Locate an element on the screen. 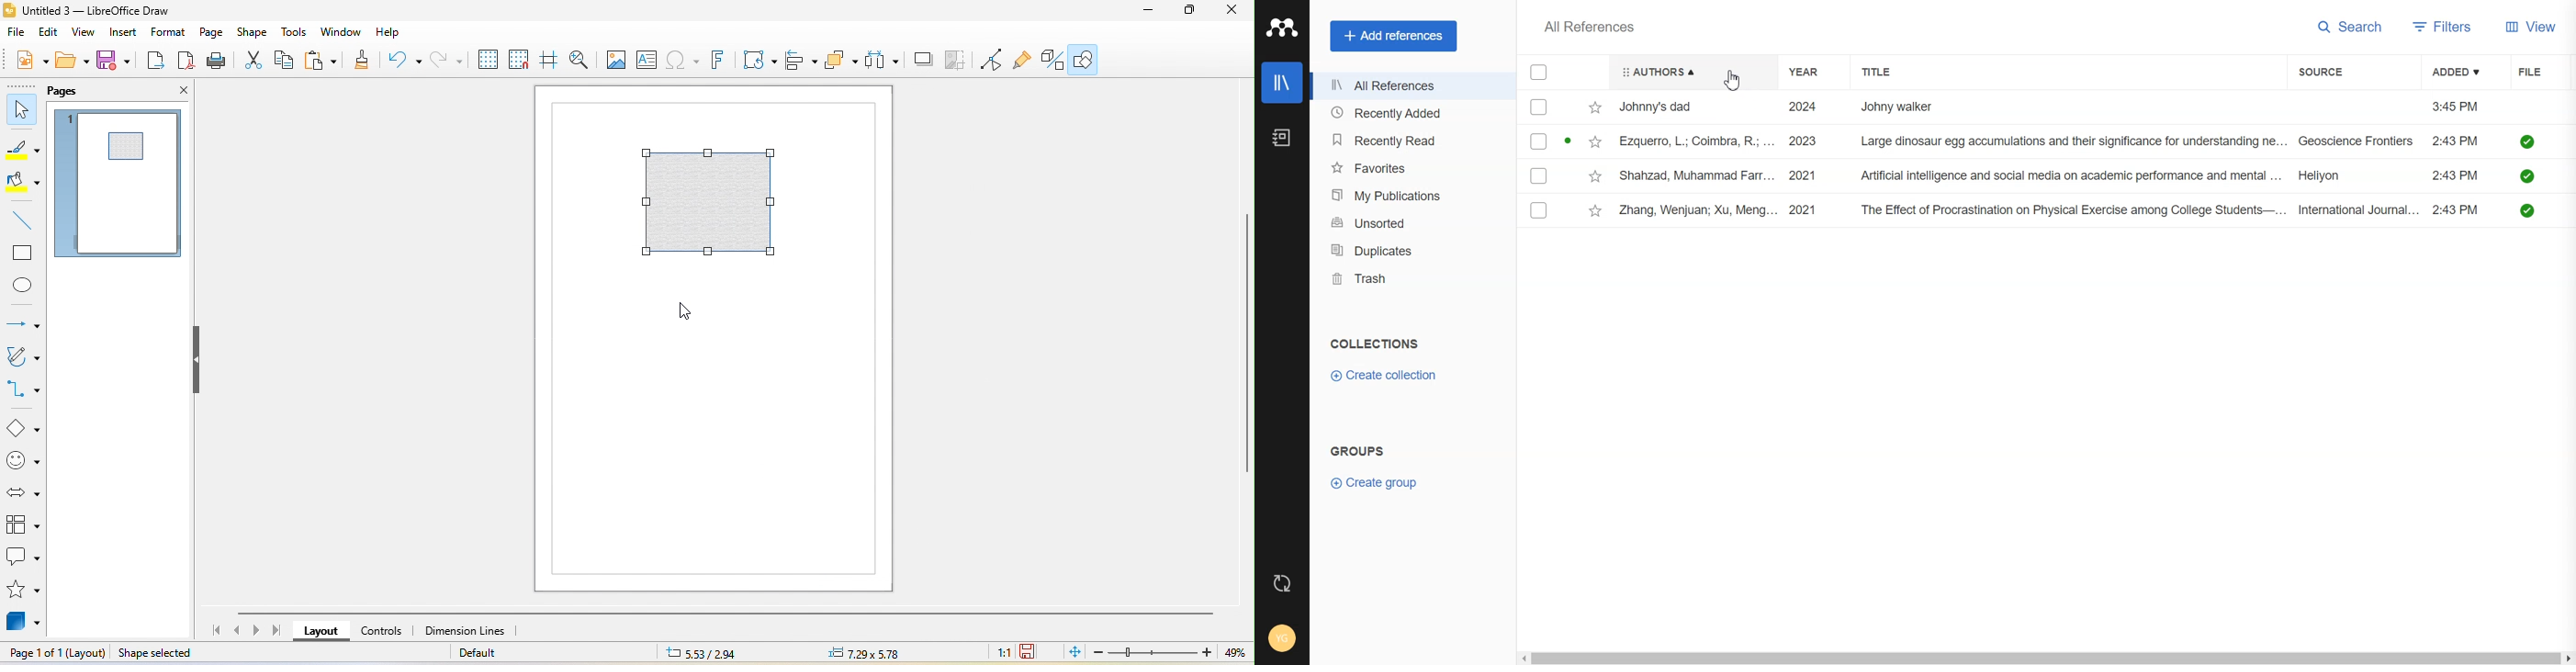 The width and height of the screenshot is (2576, 672). Text is located at coordinates (1357, 451).